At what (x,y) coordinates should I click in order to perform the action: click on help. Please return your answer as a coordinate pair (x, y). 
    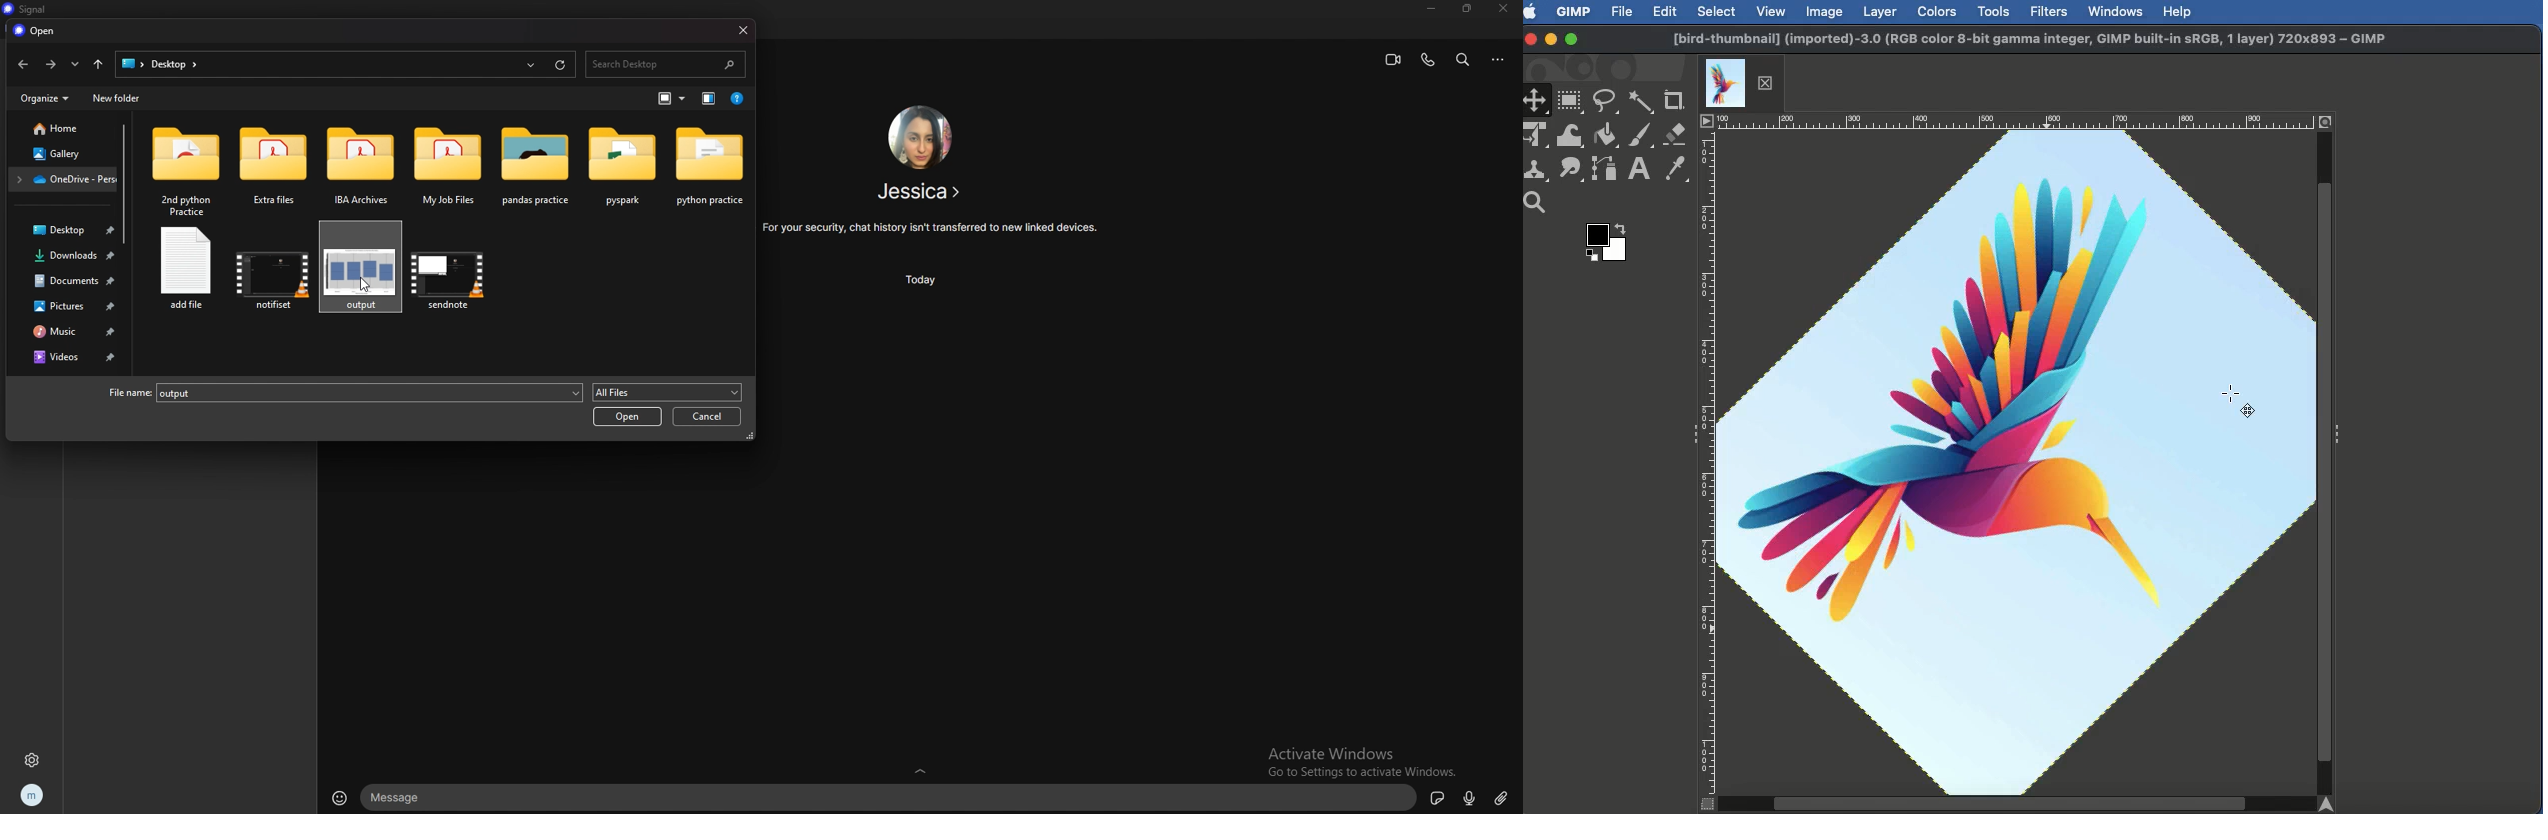
    Looking at the image, I should click on (738, 98).